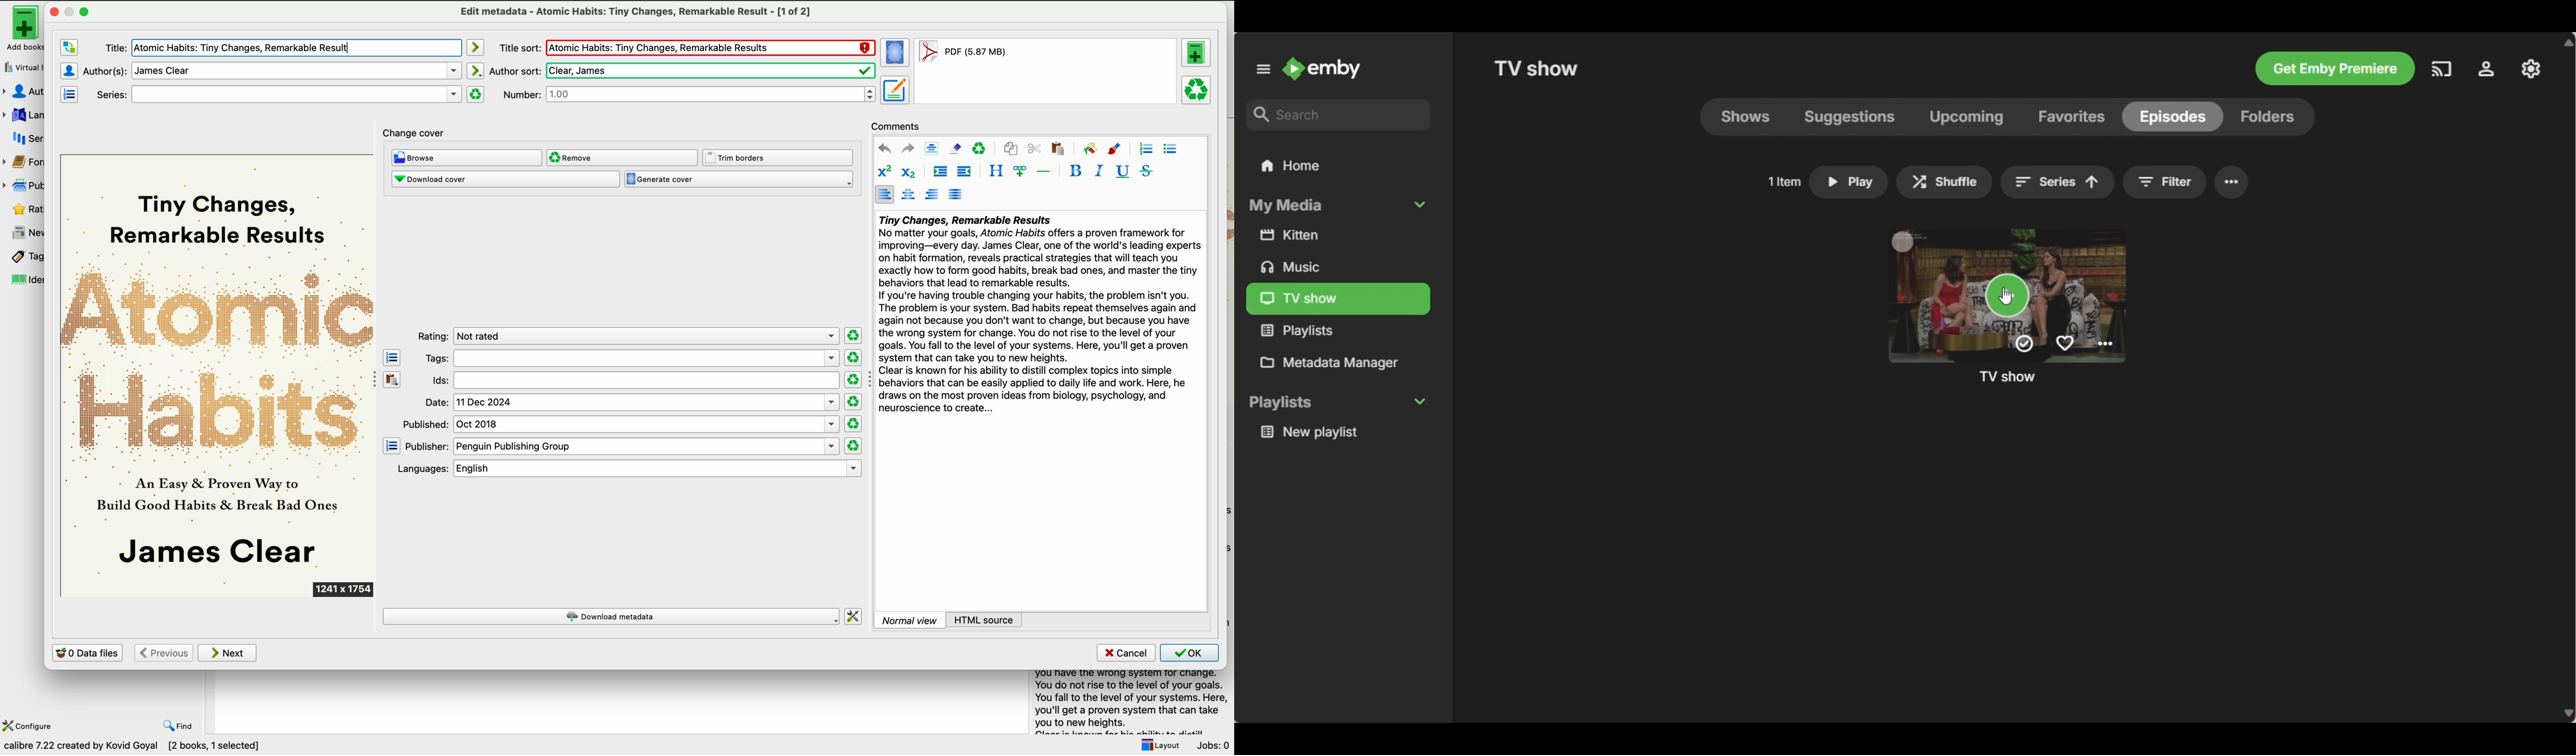 This screenshot has width=2576, height=756. I want to click on set metadata for the book from the selected format, so click(895, 91).